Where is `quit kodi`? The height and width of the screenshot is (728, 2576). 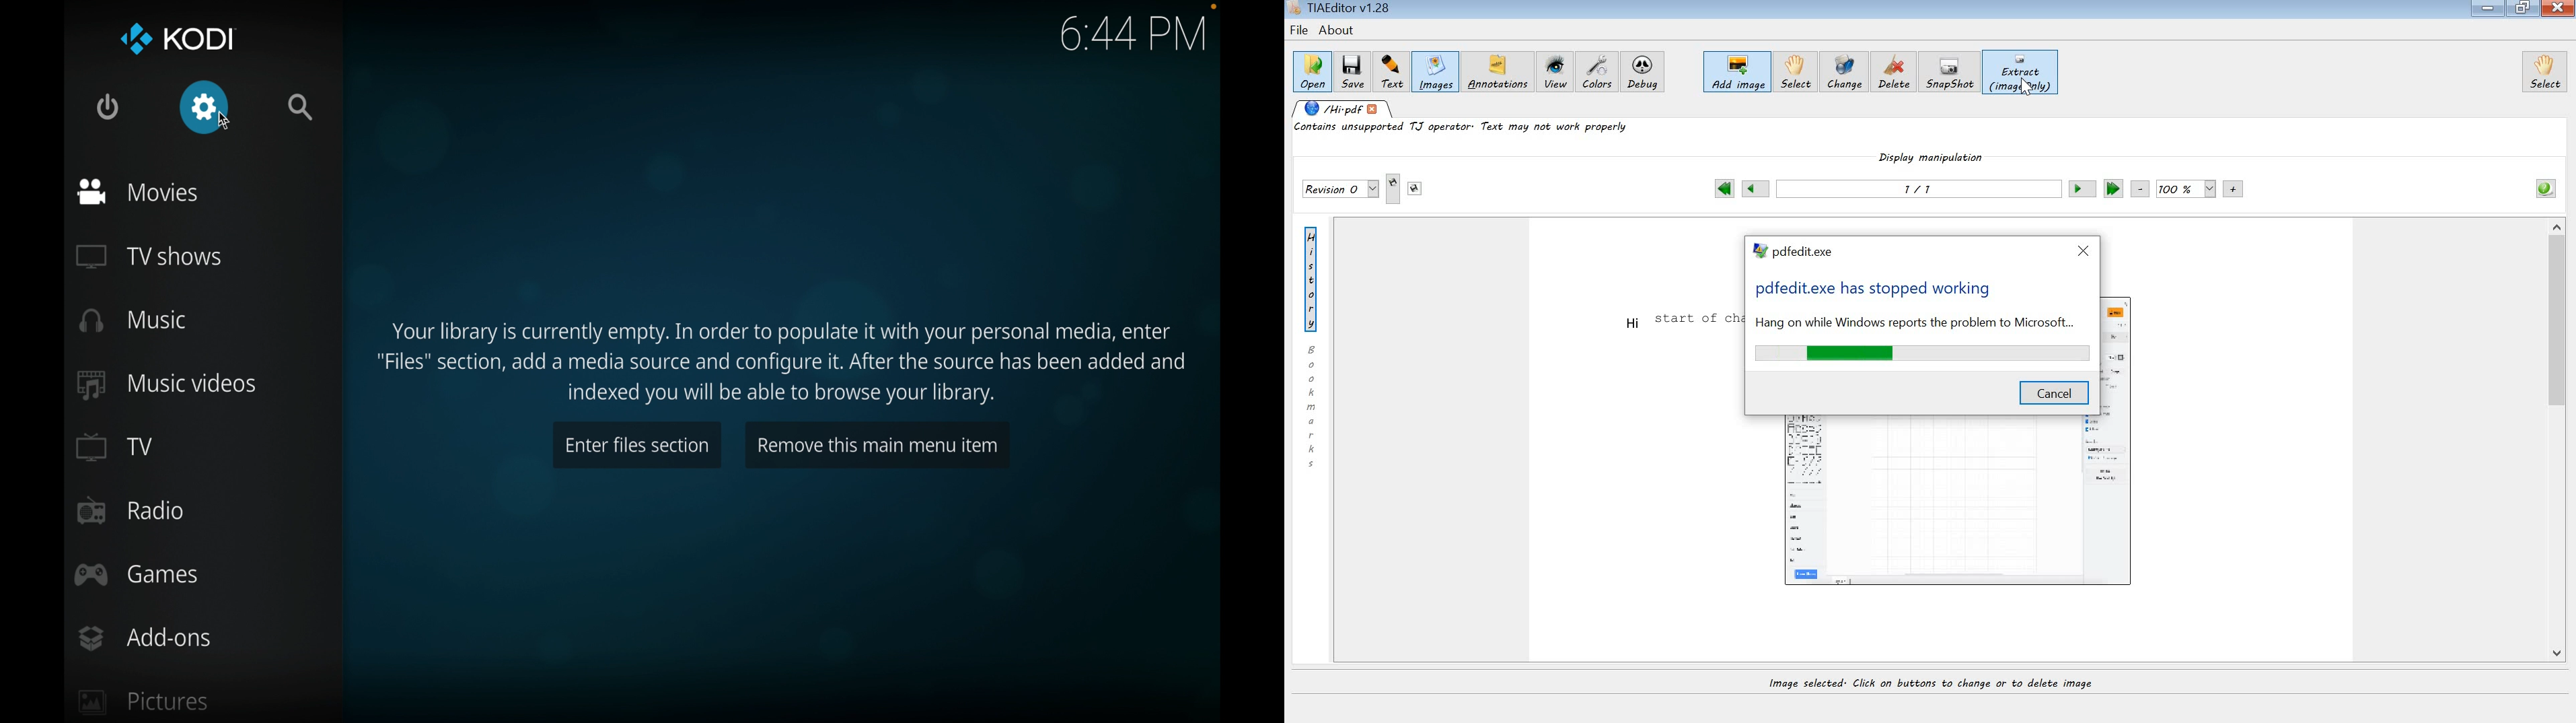
quit kodi is located at coordinates (109, 106).